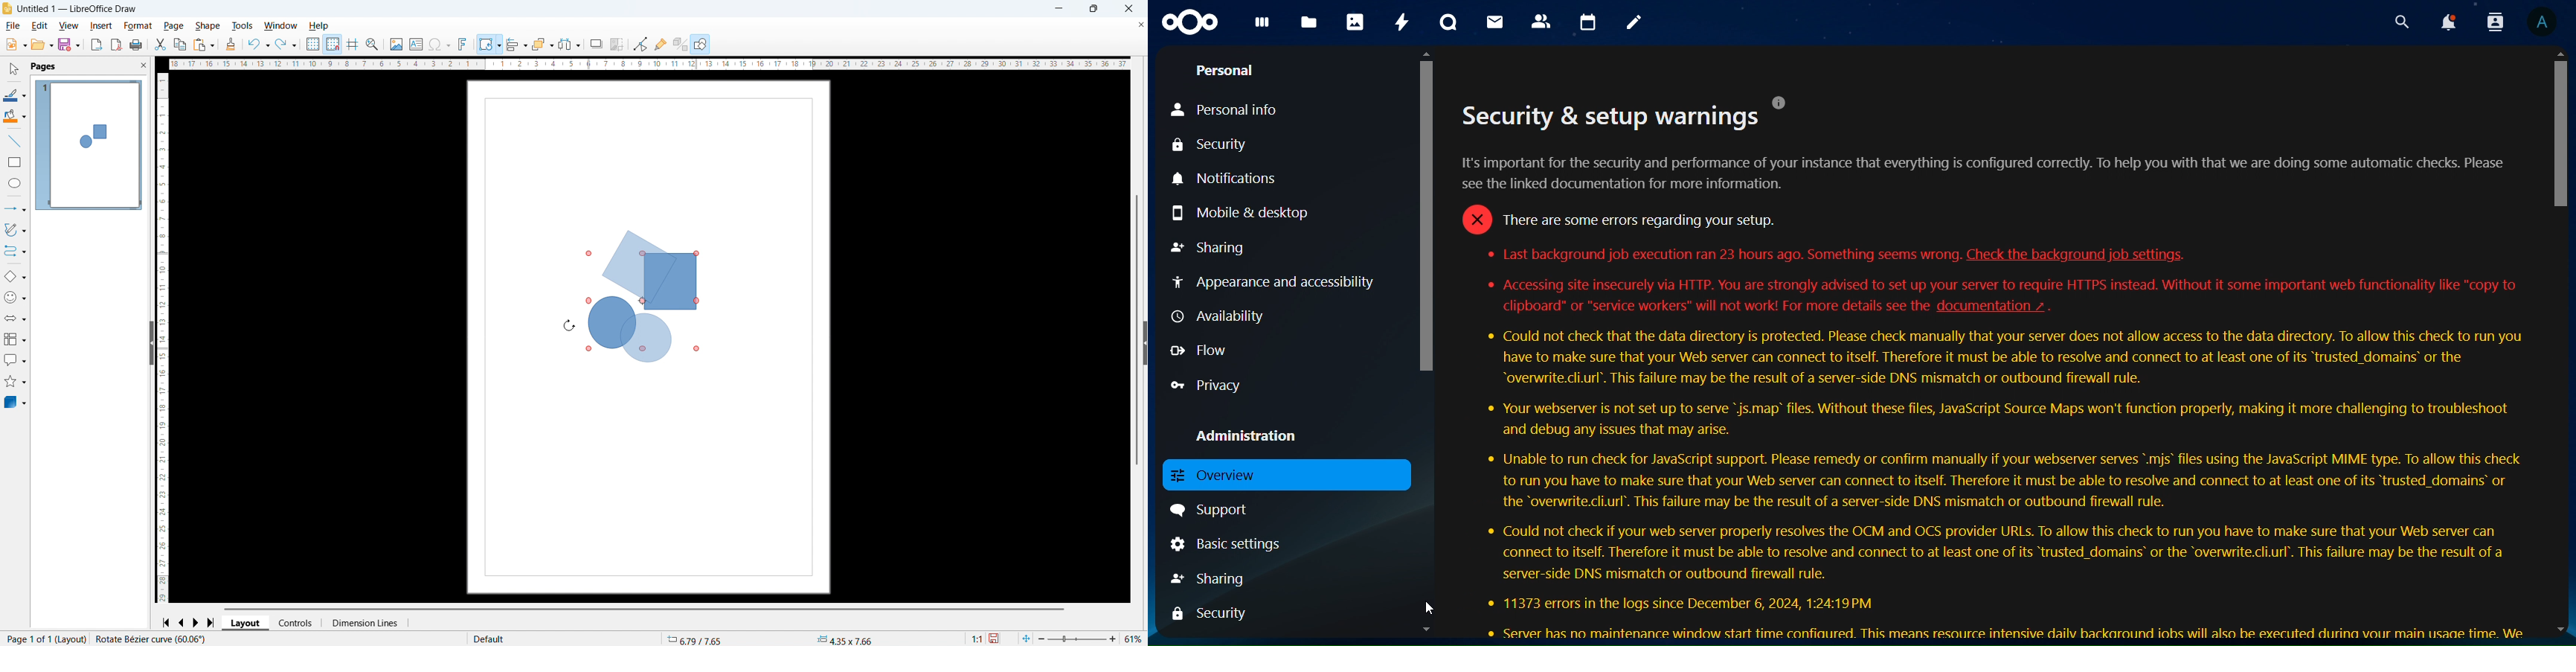 This screenshot has width=2576, height=672. Describe the element at coordinates (845, 640) in the screenshot. I see `Object dimensions ` at that location.